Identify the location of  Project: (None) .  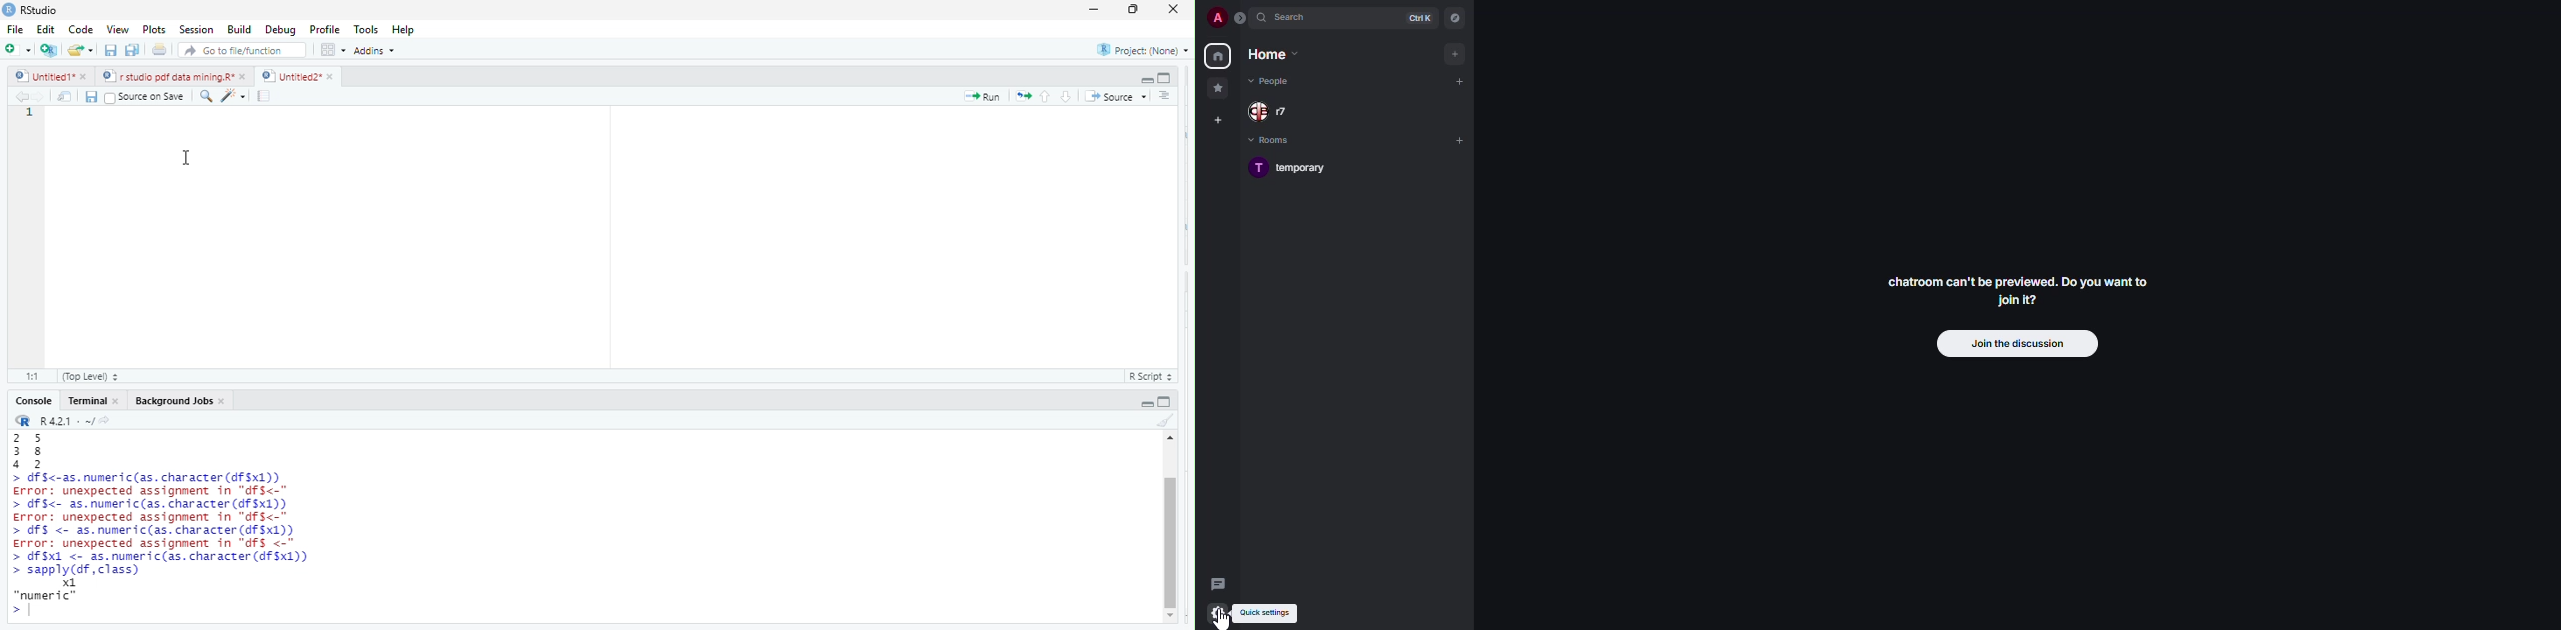
(1144, 51).